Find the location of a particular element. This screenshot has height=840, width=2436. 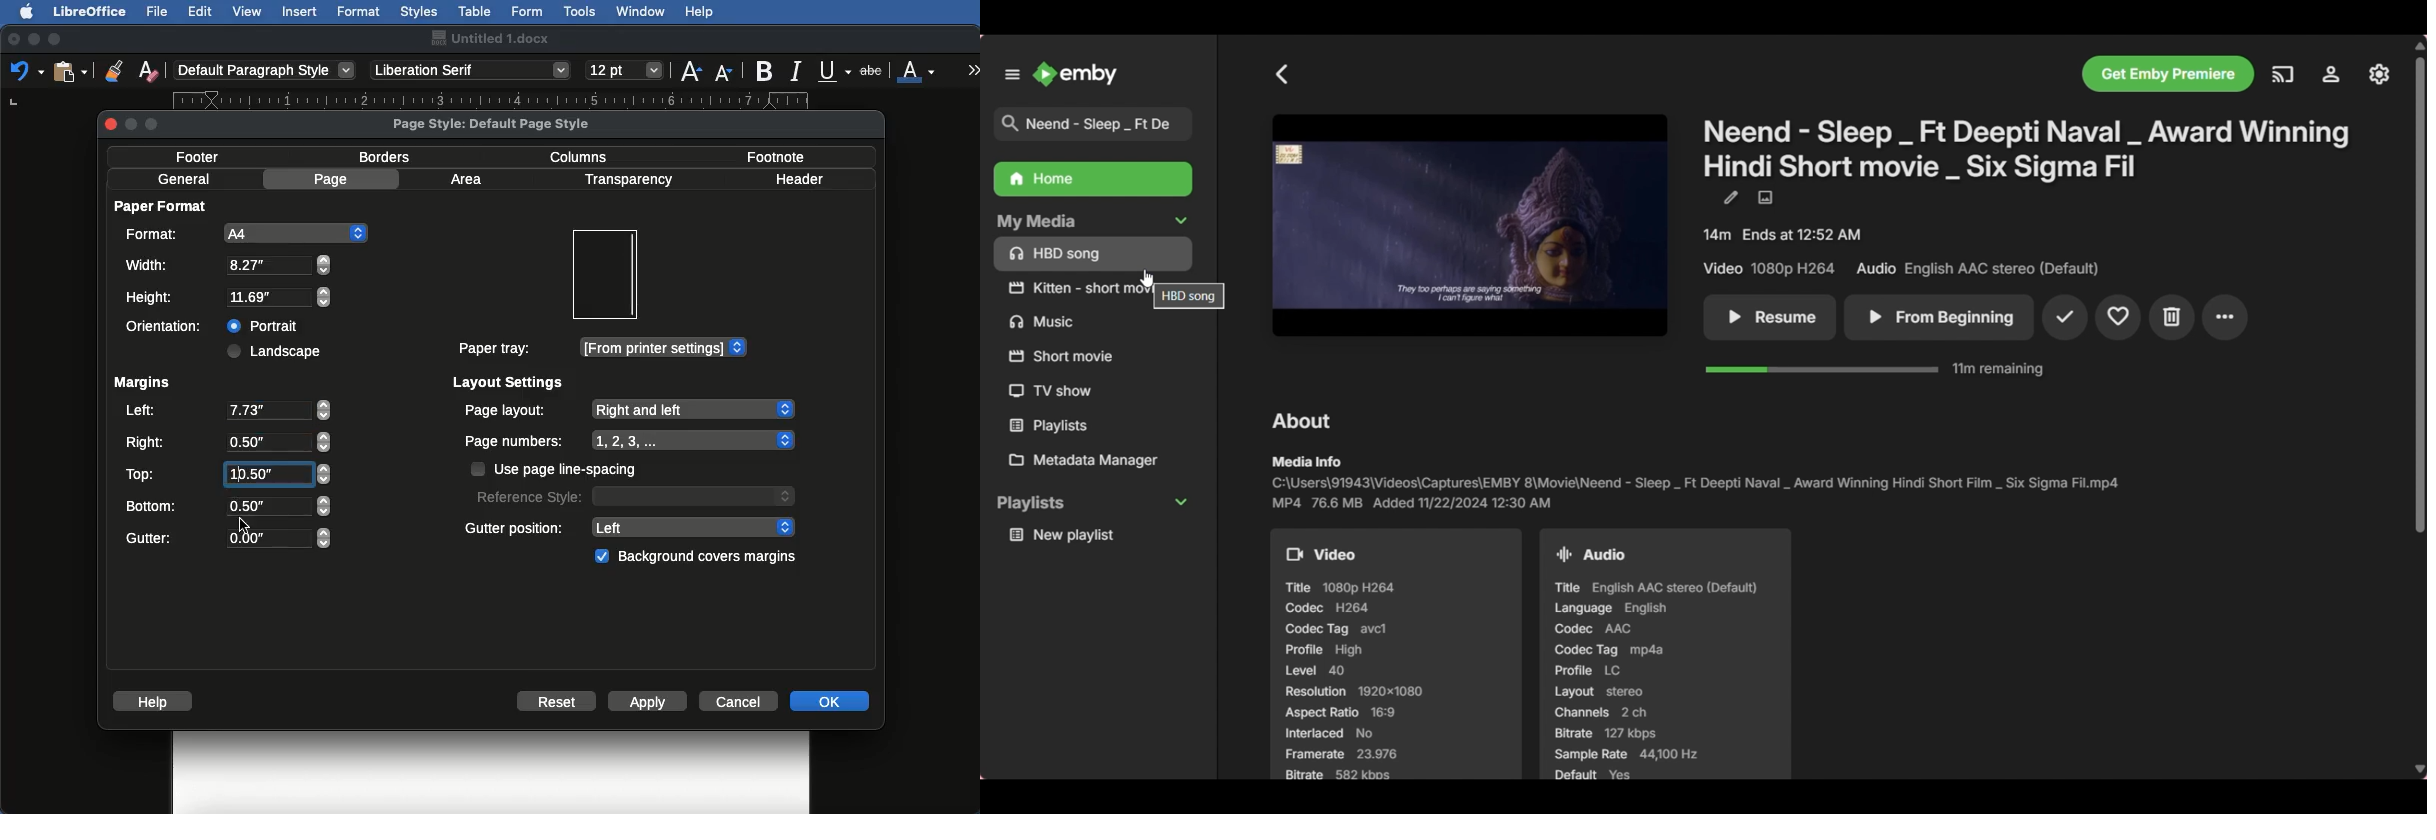

Top is located at coordinates (225, 474).